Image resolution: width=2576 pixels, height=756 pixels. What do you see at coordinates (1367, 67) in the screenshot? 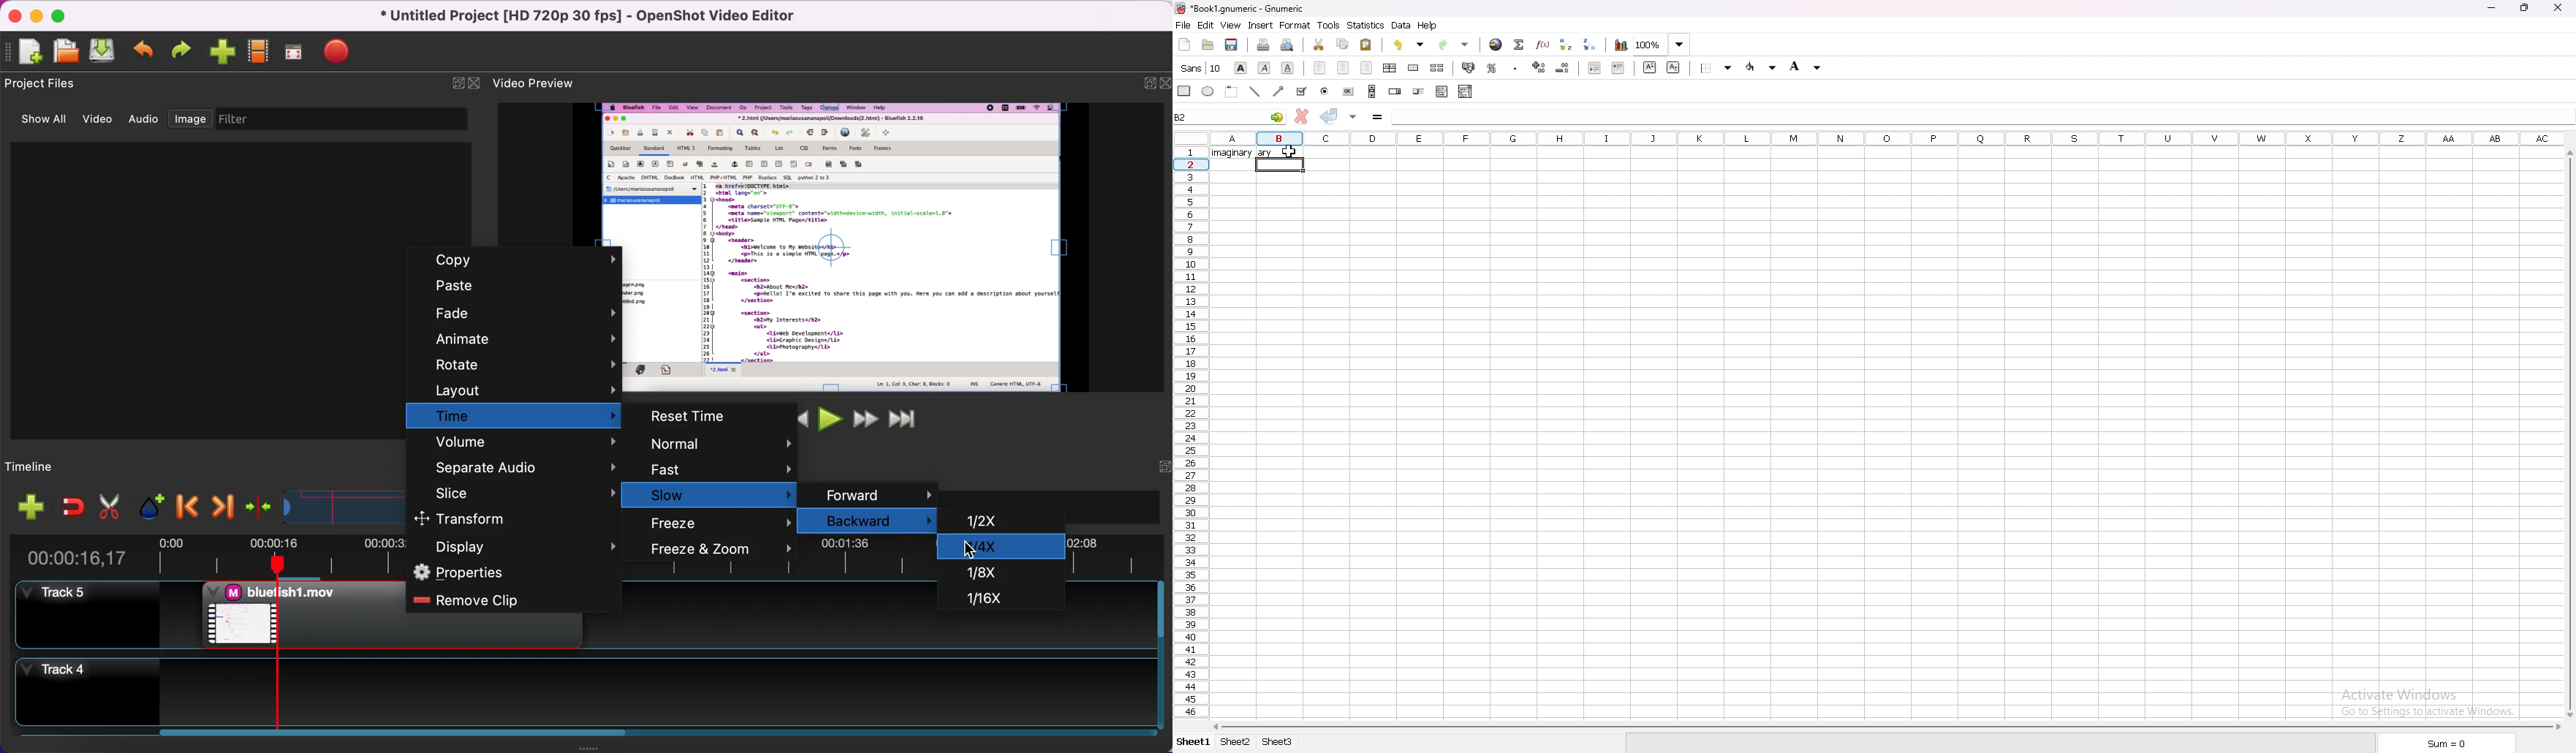
I see `right align` at bounding box center [1367, 67].